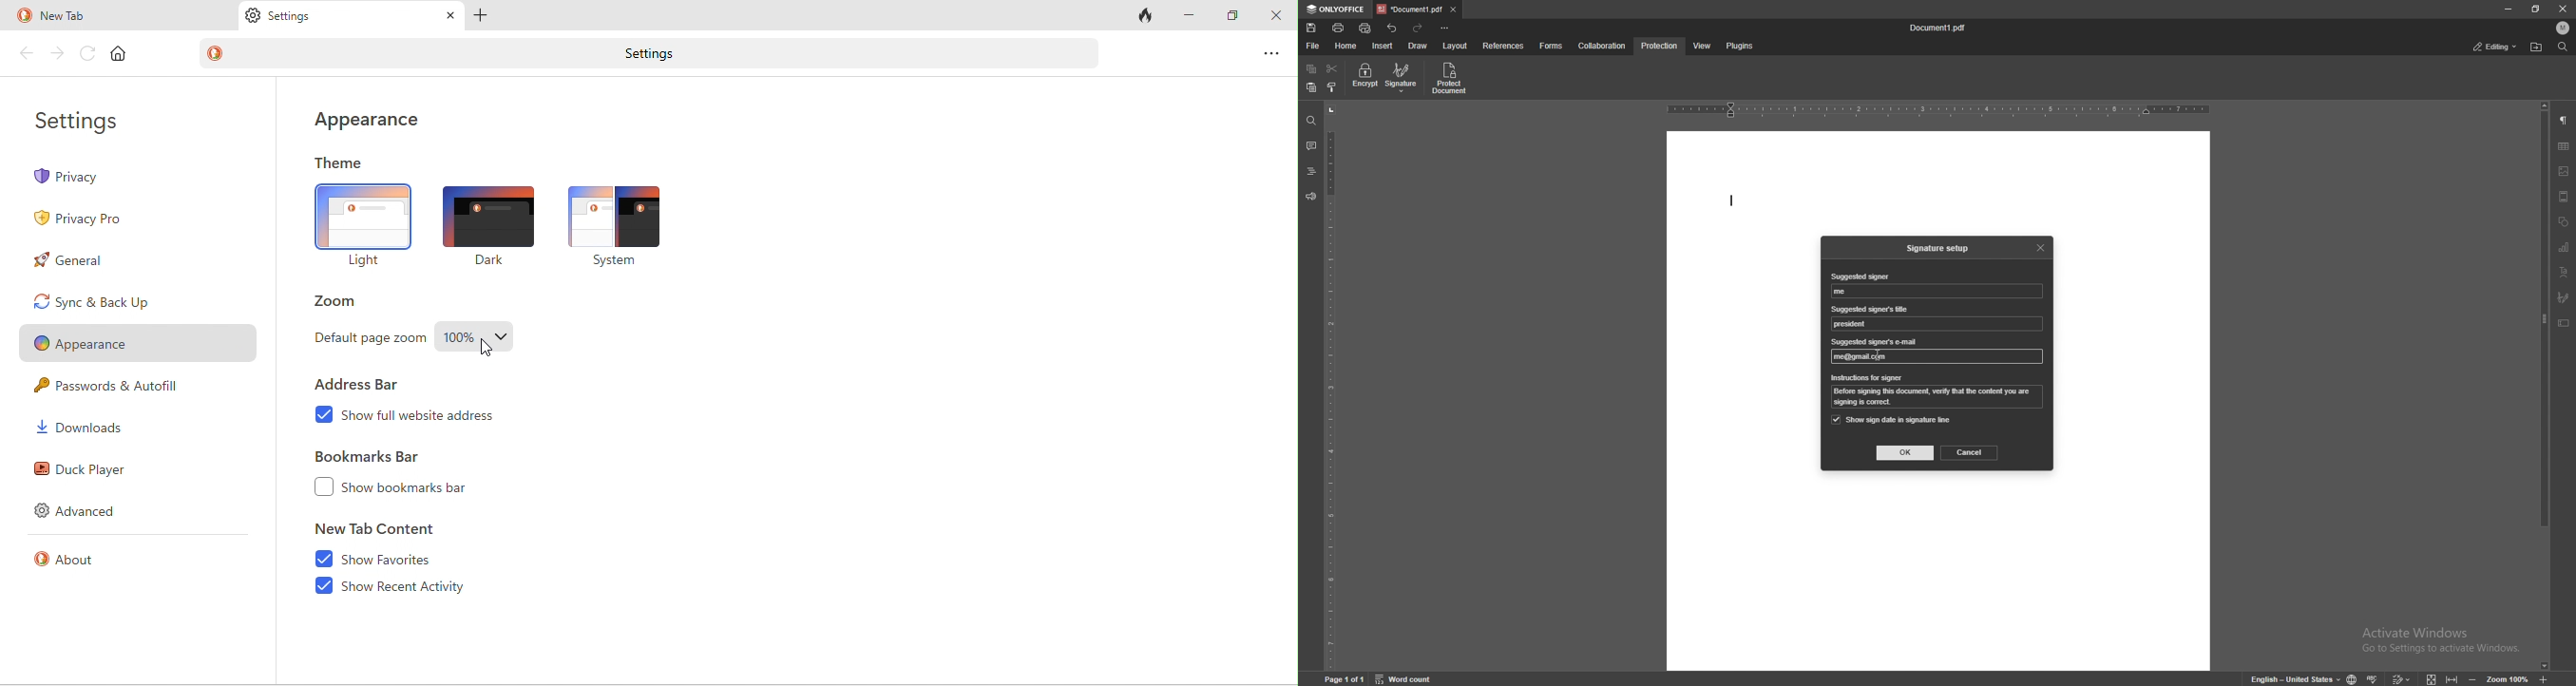  Describe the element at coordinates (76, 562) in the screenshot. I see `about` at that location.